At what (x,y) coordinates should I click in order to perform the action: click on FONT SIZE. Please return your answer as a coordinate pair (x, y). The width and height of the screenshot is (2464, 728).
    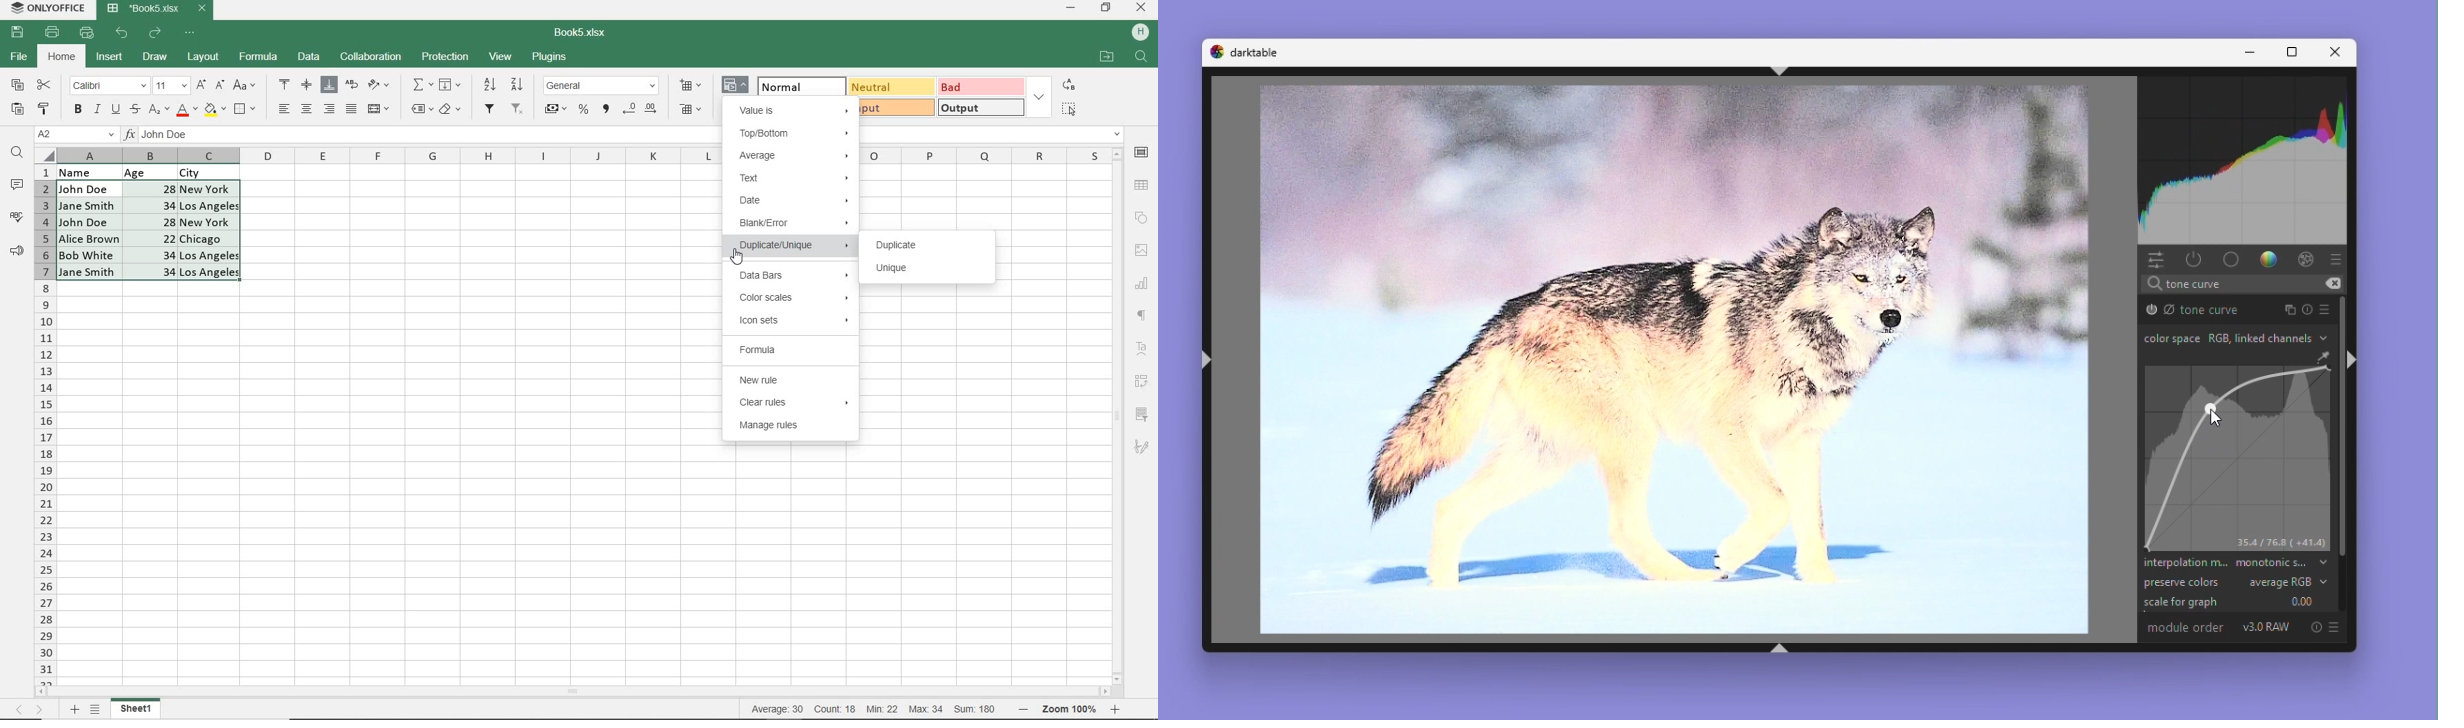
    Looking at the image, I should click on (169, 86).